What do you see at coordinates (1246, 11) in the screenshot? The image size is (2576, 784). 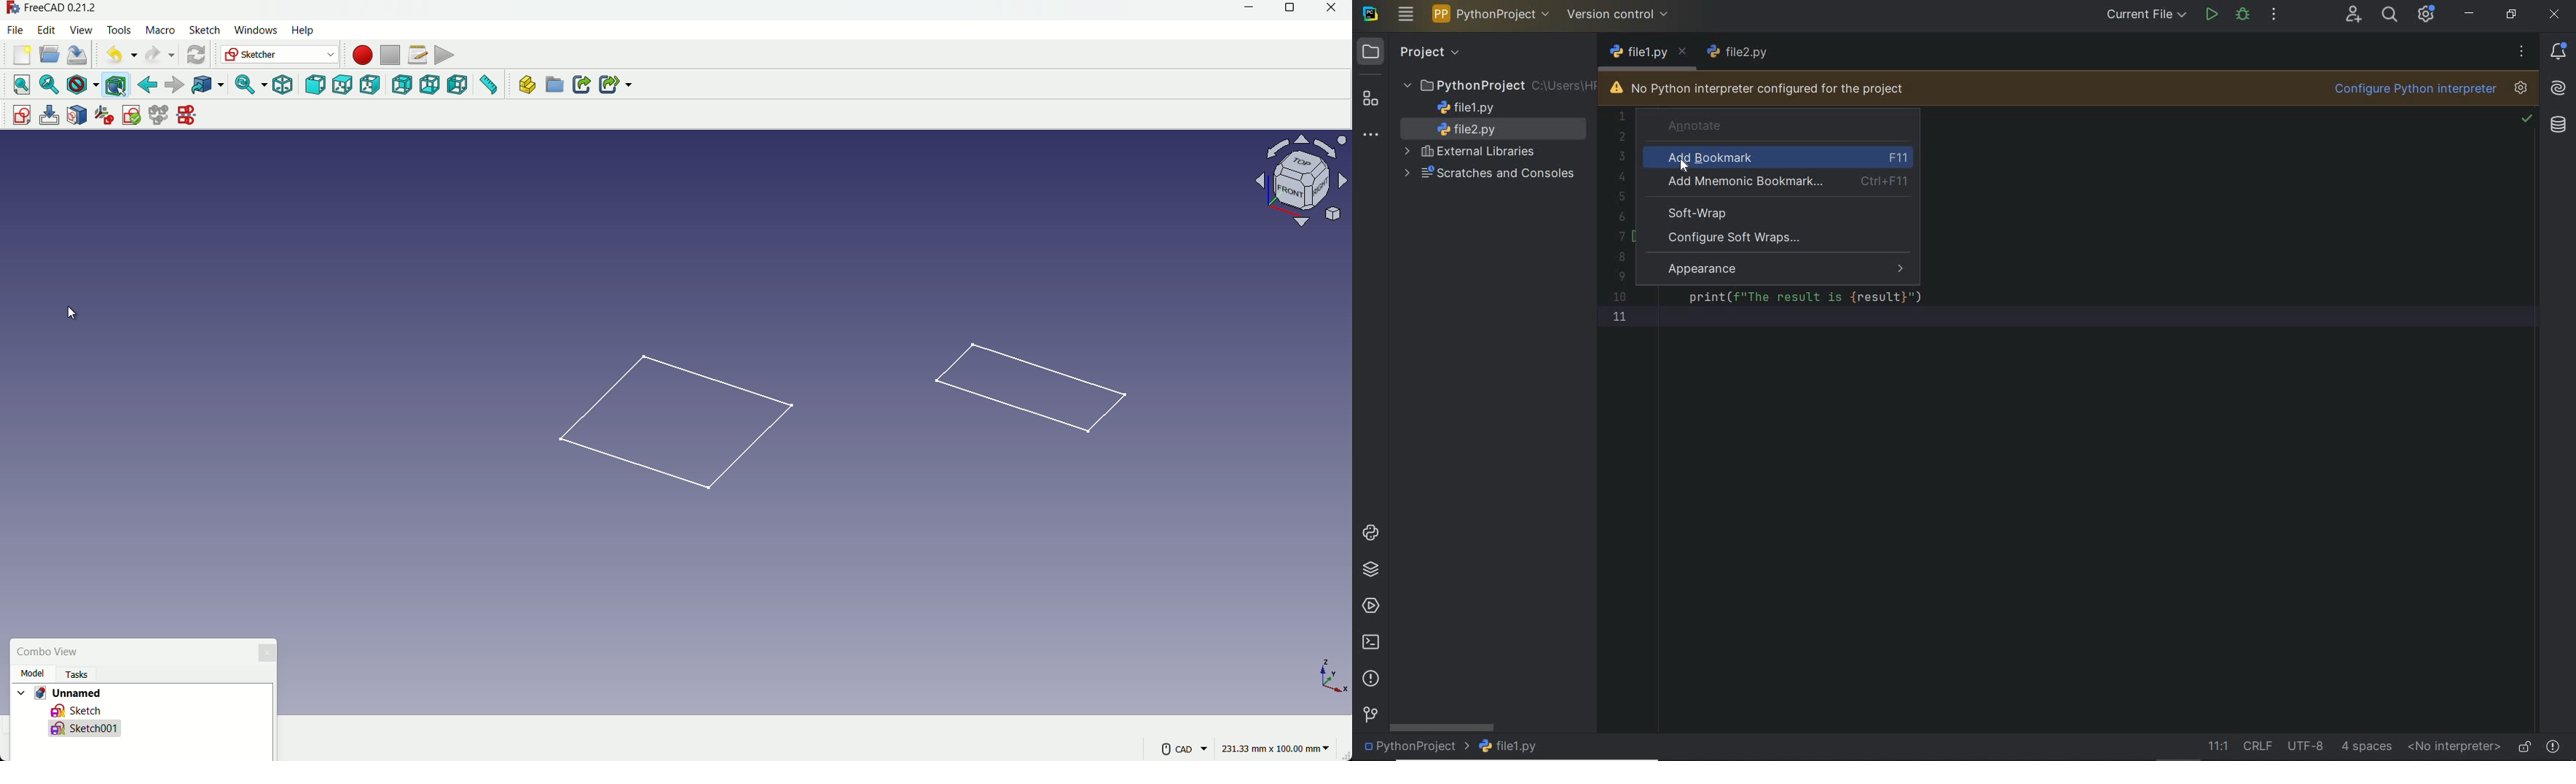 I see `minimize` at bounding box center [1246, 11].